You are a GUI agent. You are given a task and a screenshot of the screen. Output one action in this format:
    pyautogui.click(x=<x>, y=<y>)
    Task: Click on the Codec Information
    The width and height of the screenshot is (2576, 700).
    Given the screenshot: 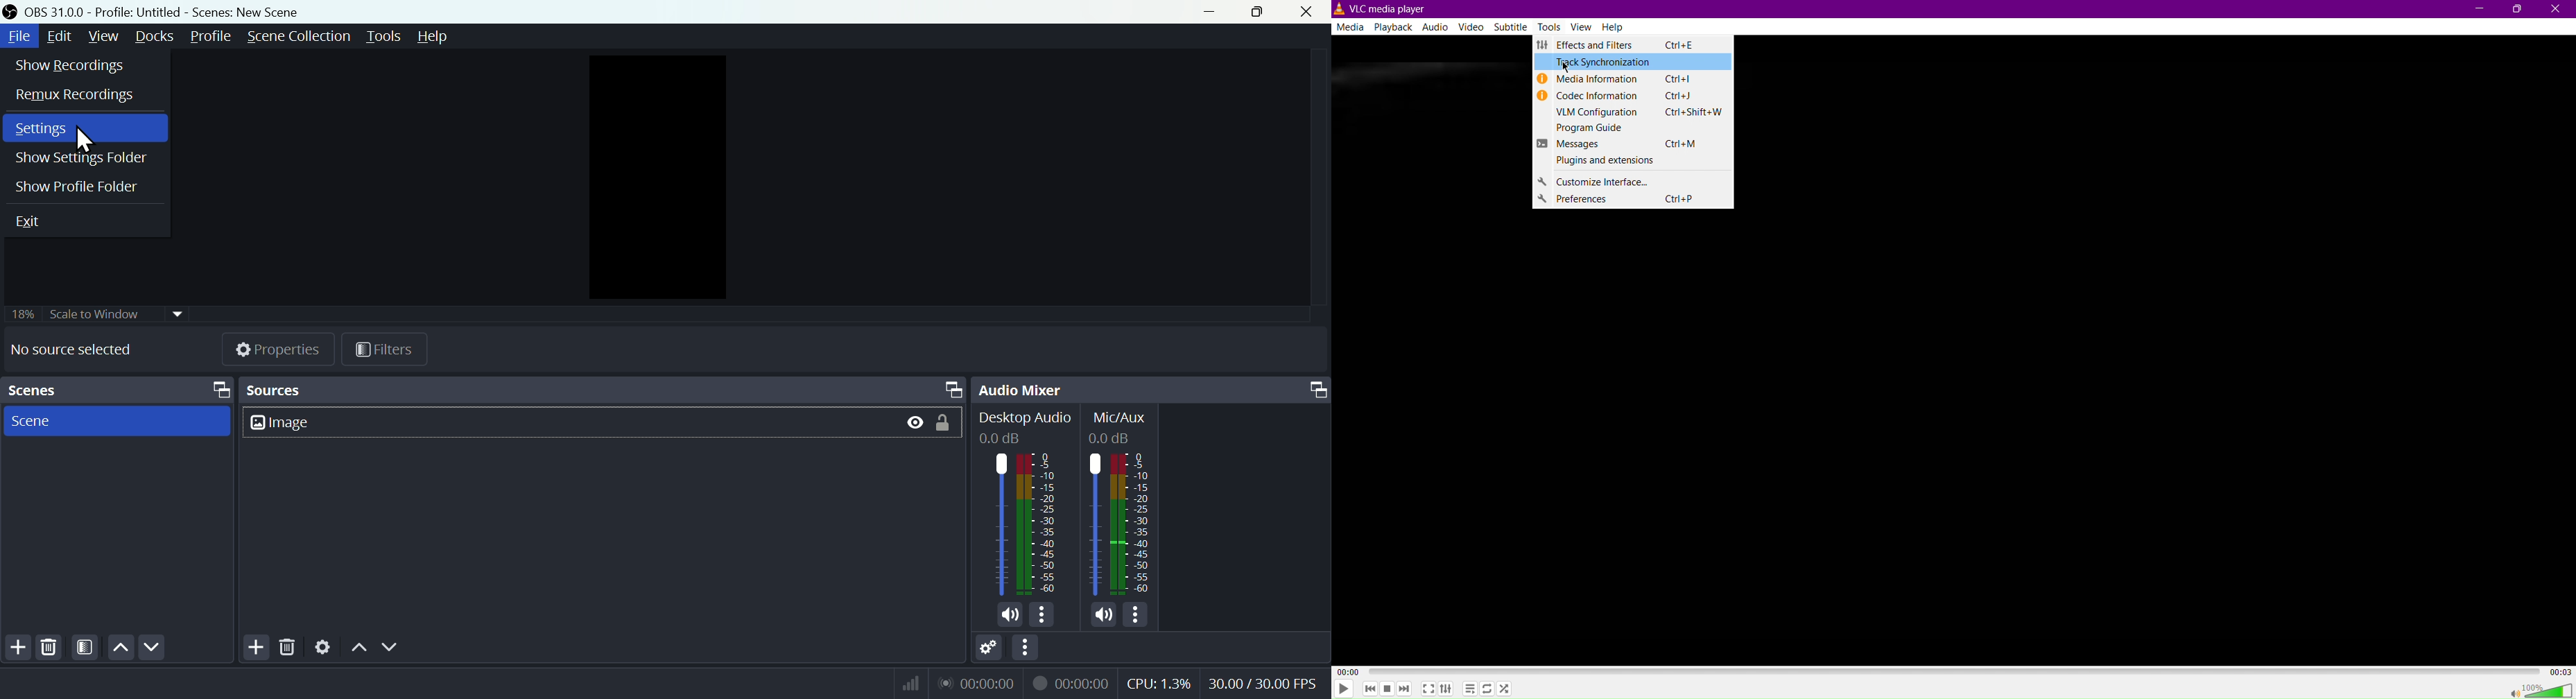 What is the action you would take?
    pyautogui.click(x=1628, y=97)
    